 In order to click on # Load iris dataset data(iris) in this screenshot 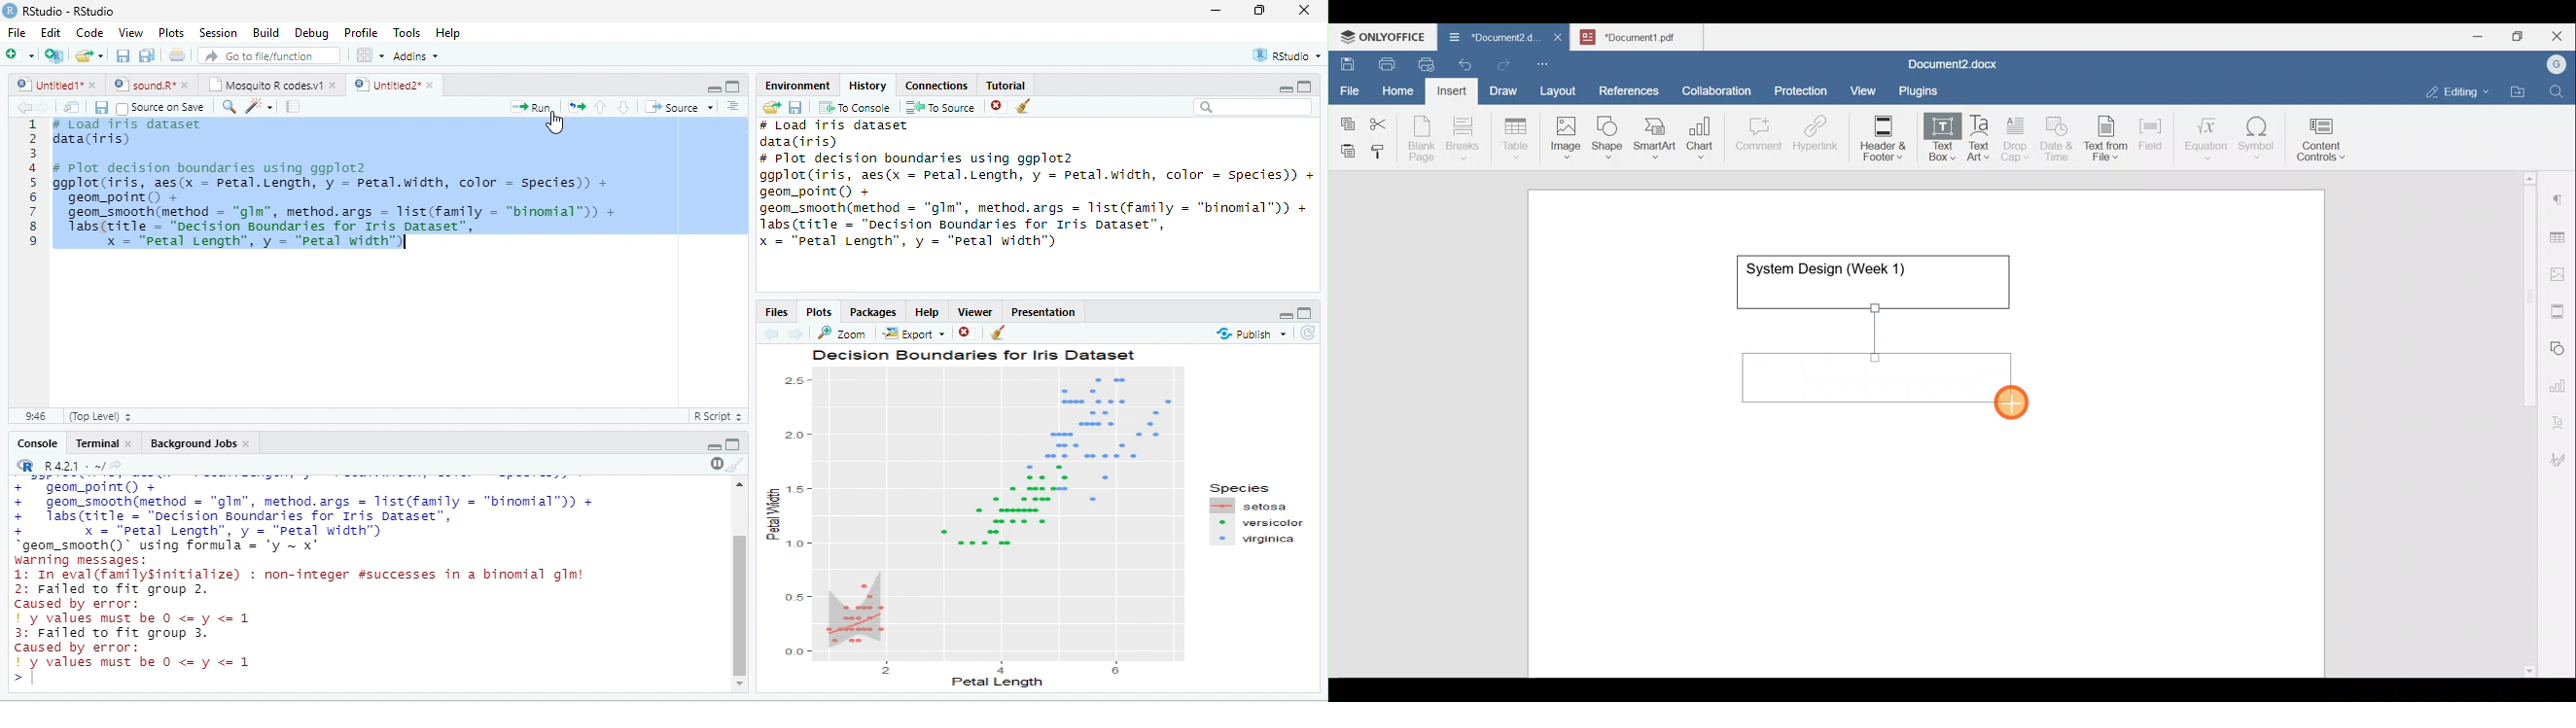, I will do `click(834, 134)`.